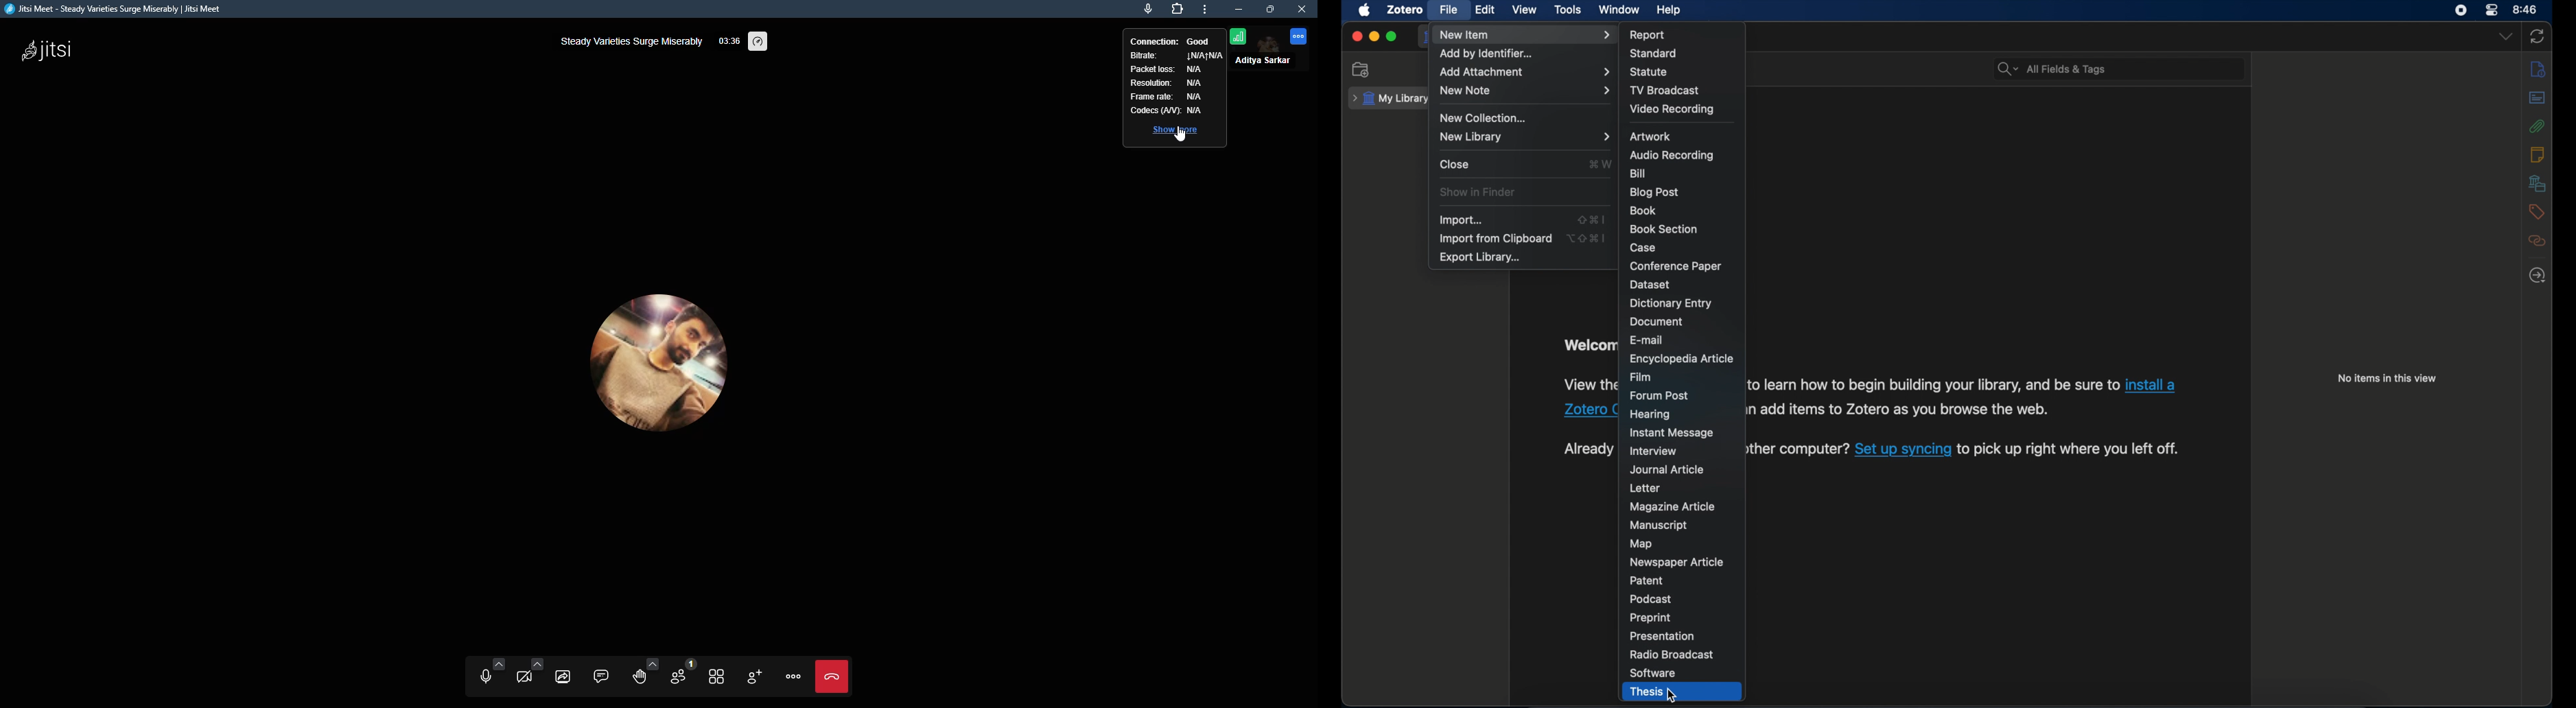 This screenshot has height=728, width=2576. Describe the element at coordinates (1647, 581) in the screenshot. I see `patent` at that location.